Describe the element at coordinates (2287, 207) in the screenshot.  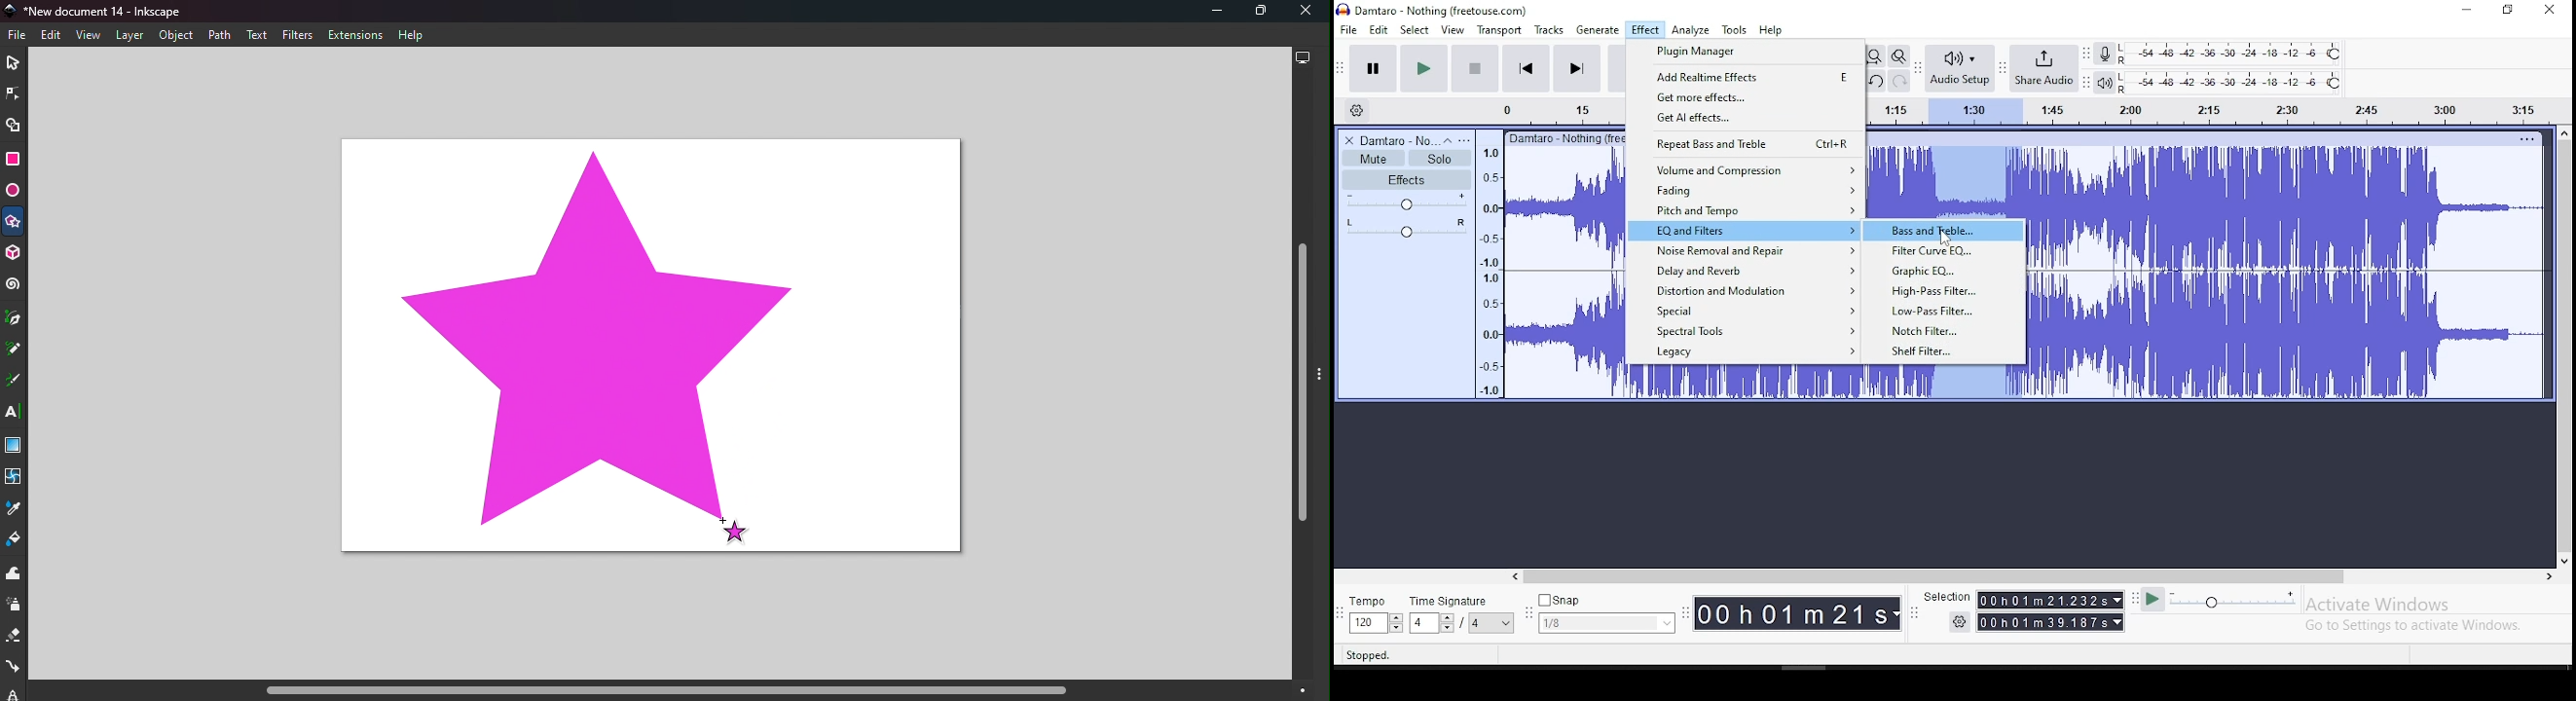
I see `audio track` at that location.